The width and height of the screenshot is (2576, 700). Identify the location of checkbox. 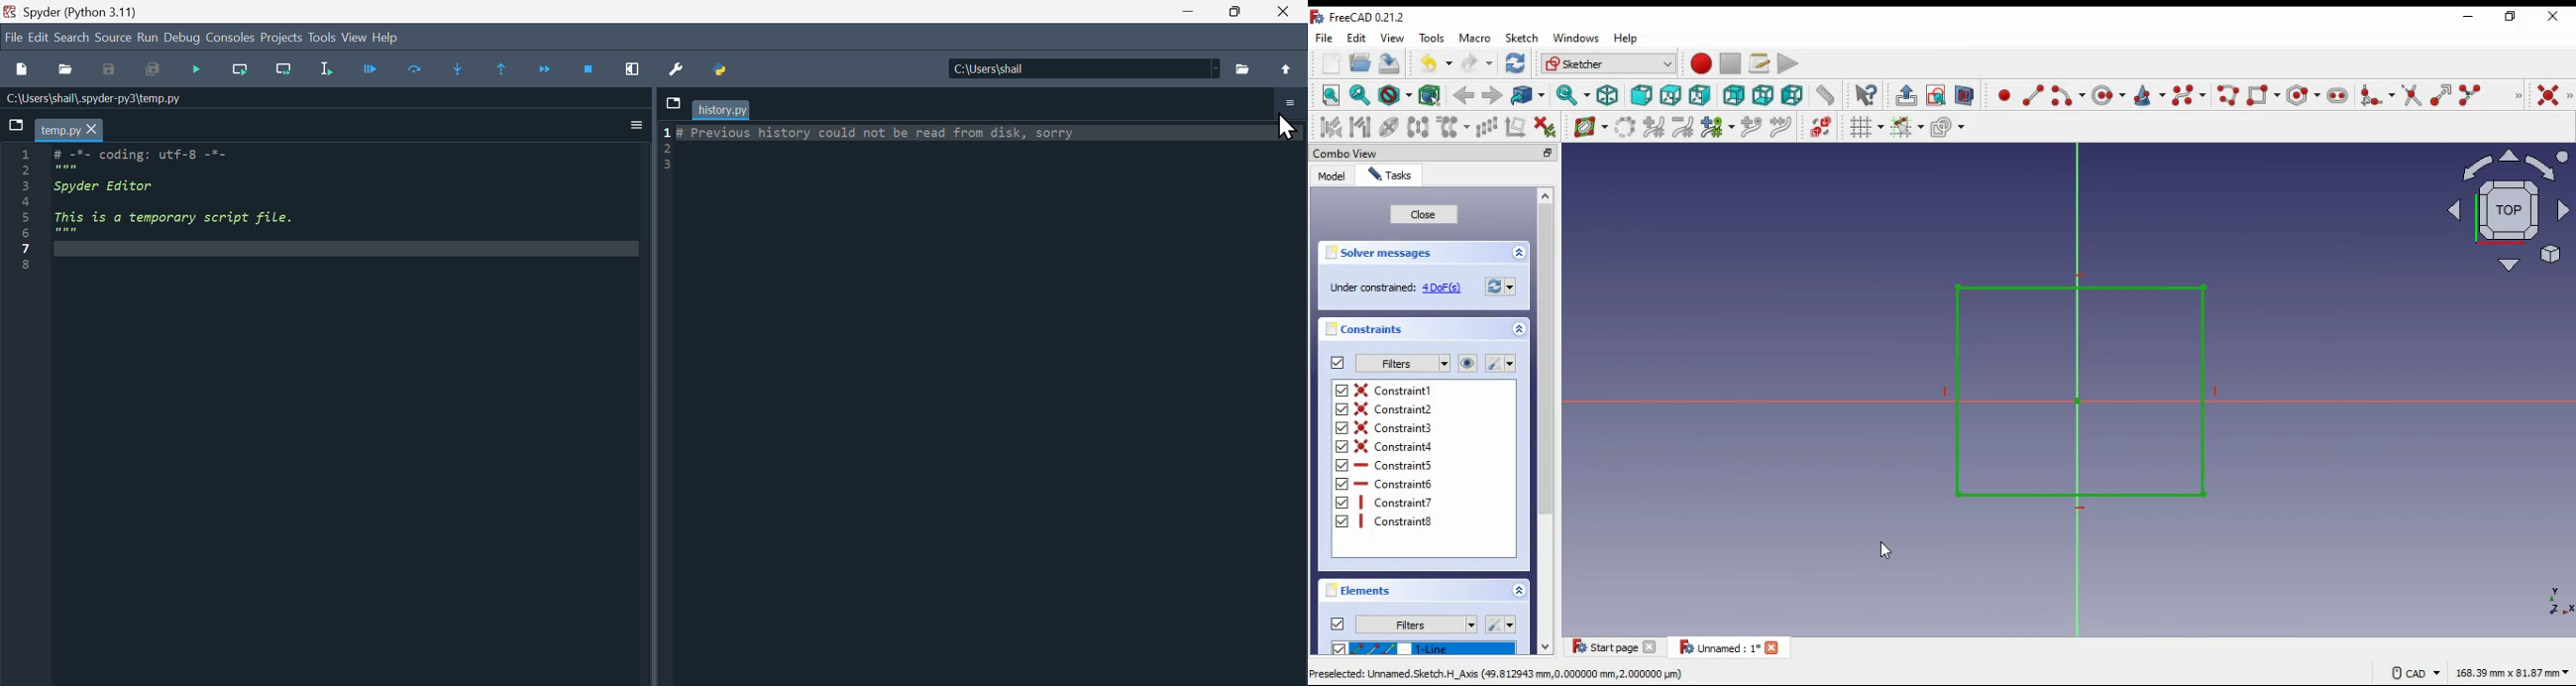
(1339, 649).